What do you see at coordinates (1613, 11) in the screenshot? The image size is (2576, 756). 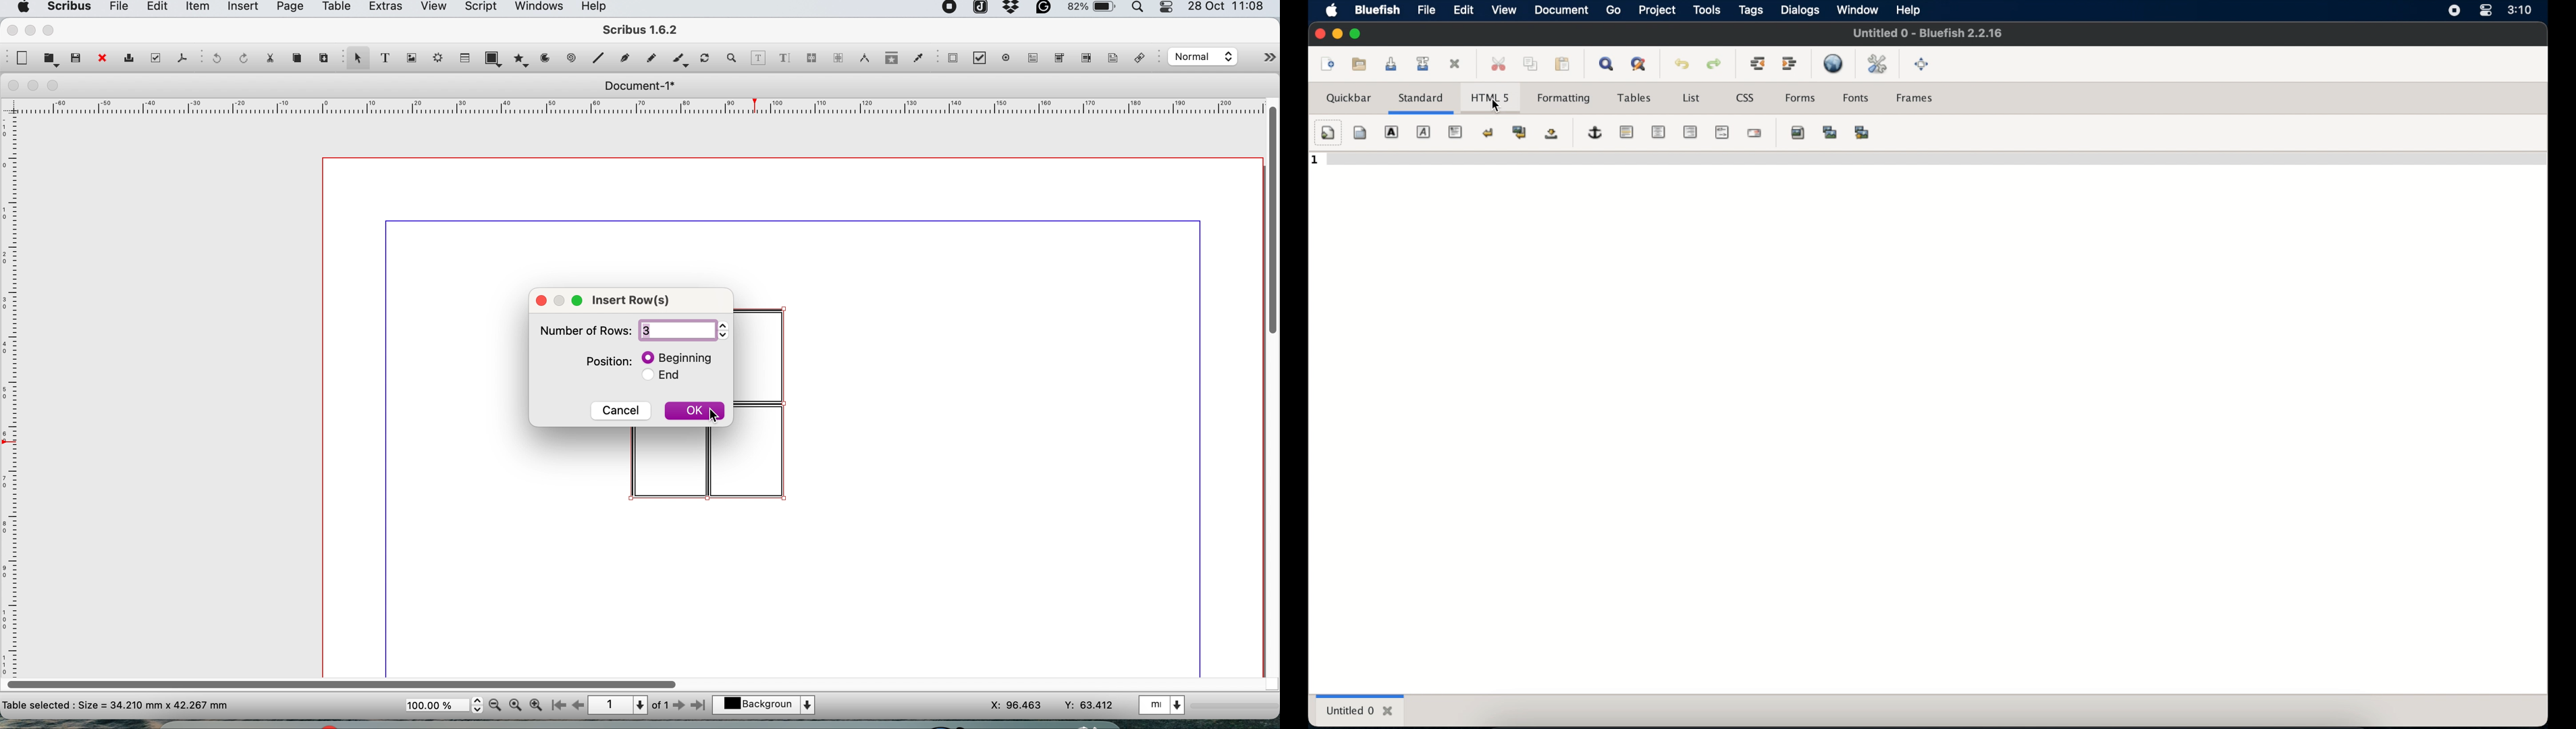 I see `go` at bounding box center [1613, 11].